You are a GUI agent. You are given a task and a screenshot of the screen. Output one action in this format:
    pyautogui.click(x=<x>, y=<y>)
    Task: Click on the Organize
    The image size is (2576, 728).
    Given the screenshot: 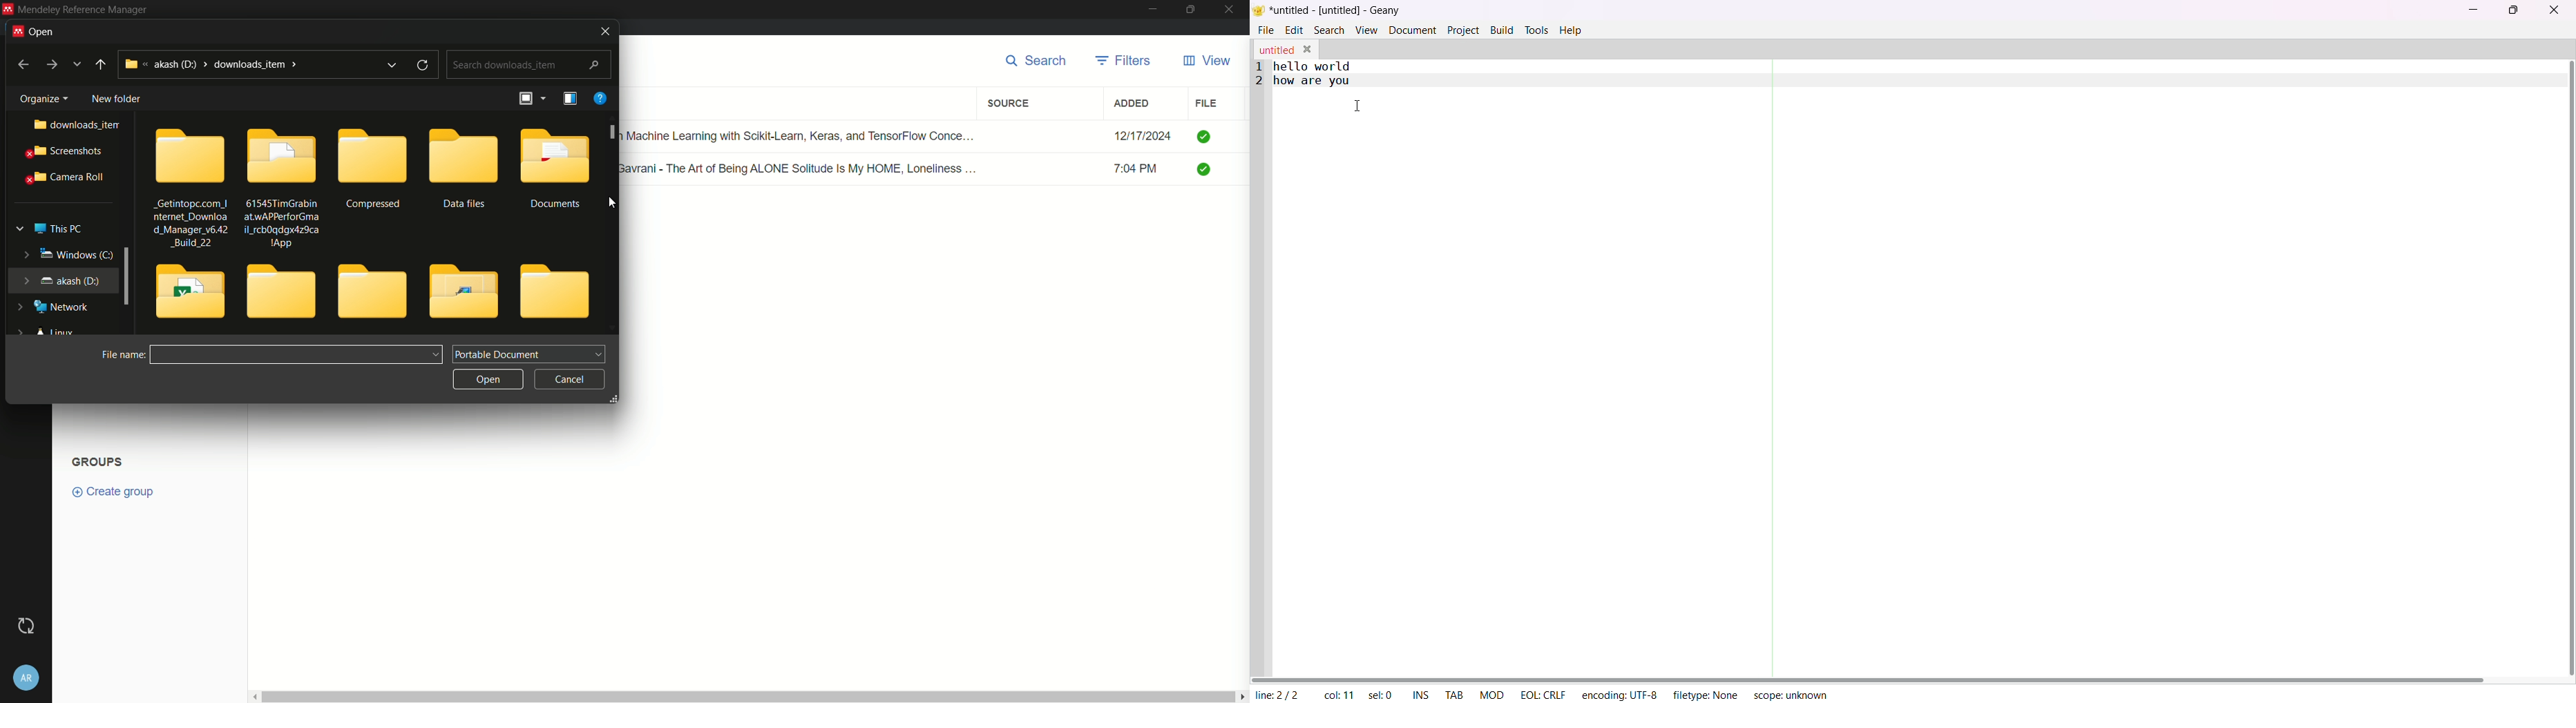 What is the action you would take?
    pyautogui.click(x=39, y=96)
    